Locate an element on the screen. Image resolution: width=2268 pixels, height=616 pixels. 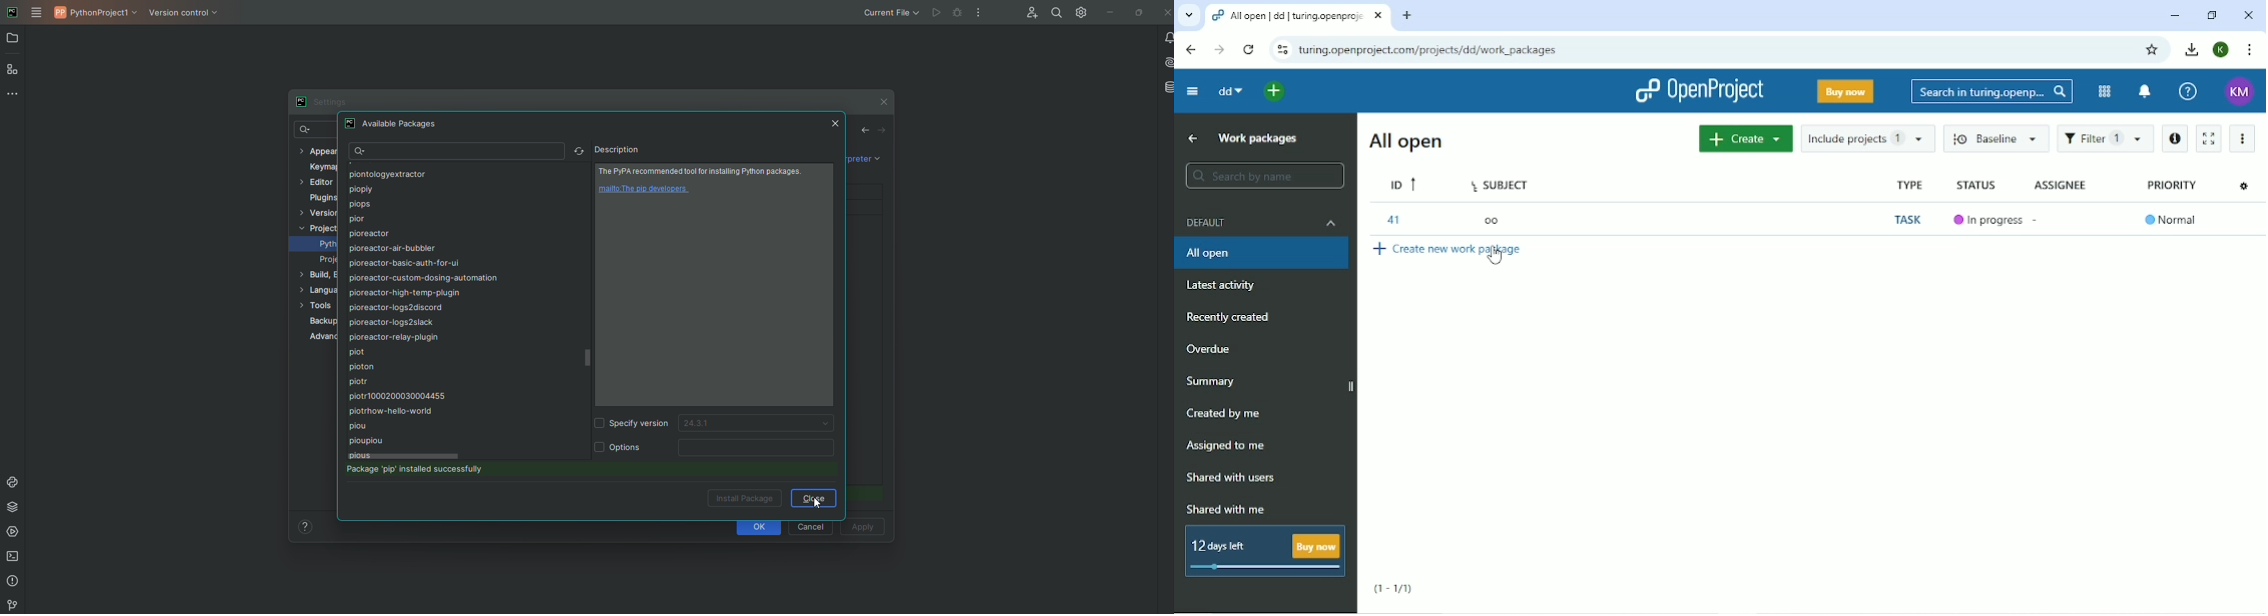
Appearance and behavior is located at coordinates (317, 151).